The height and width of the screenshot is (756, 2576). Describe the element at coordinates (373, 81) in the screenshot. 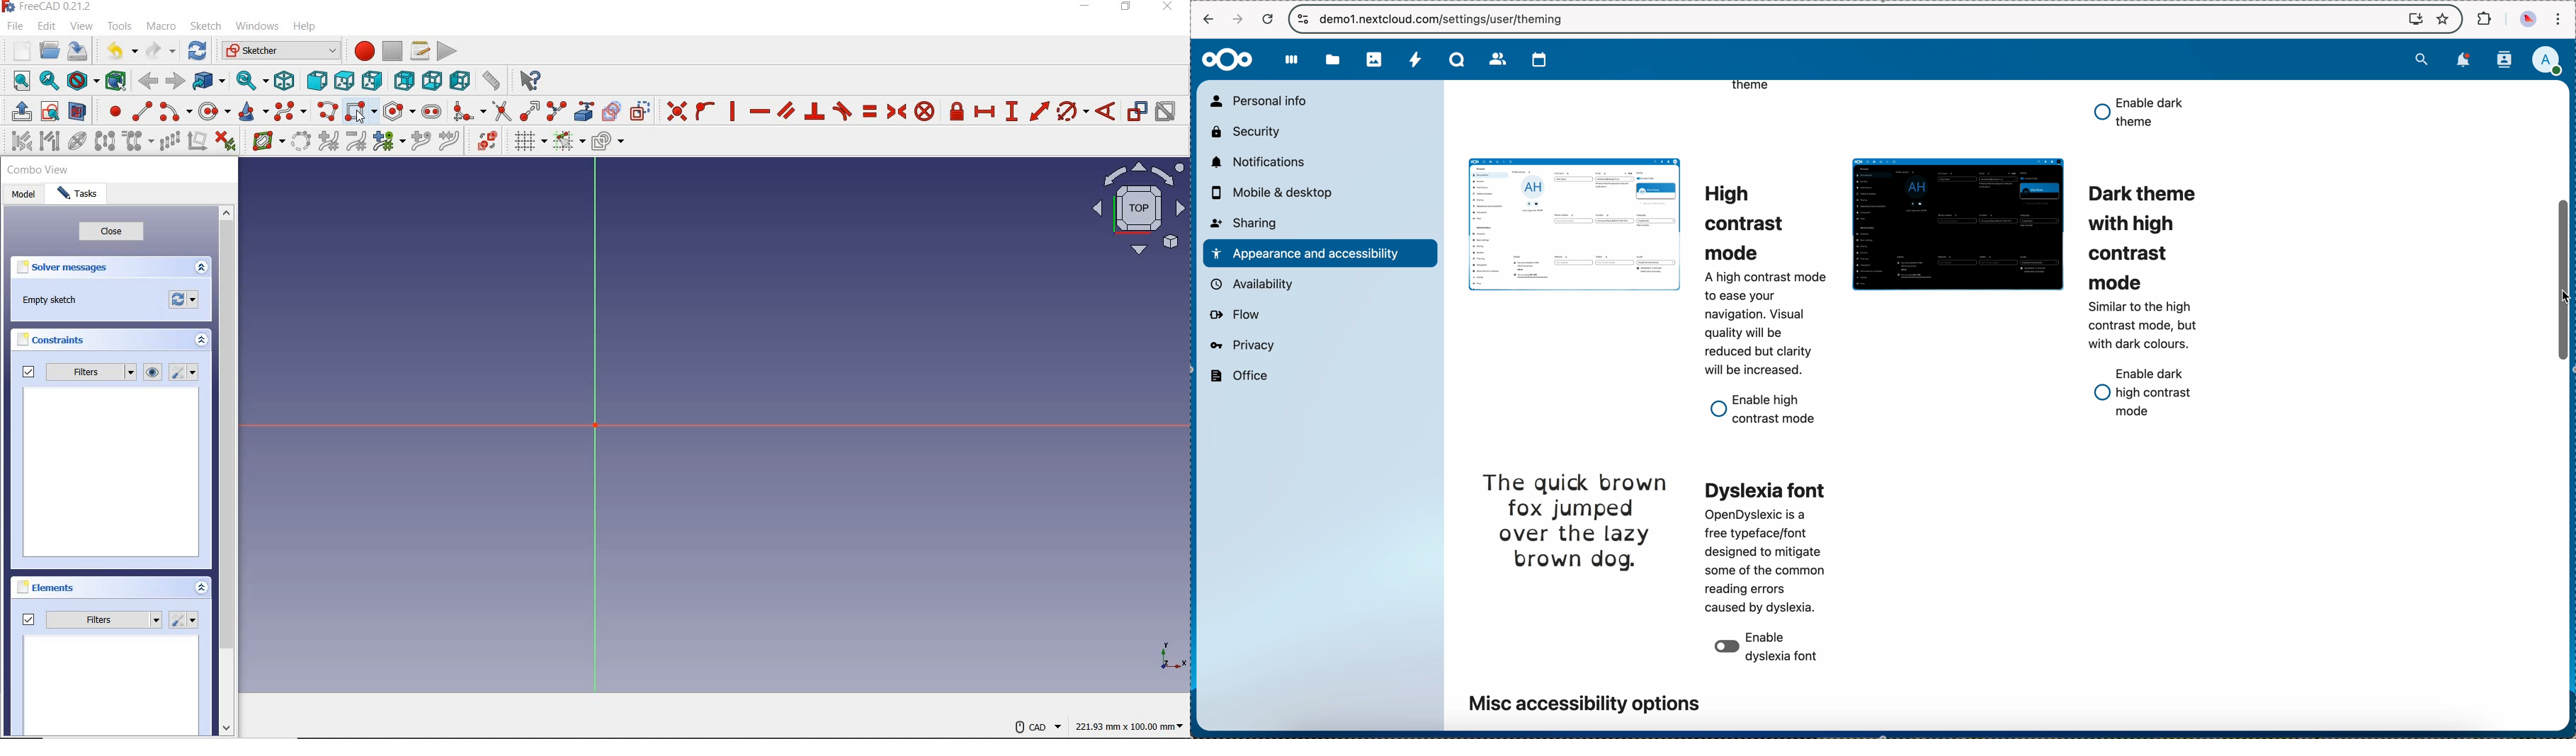

I see `right` at that location.